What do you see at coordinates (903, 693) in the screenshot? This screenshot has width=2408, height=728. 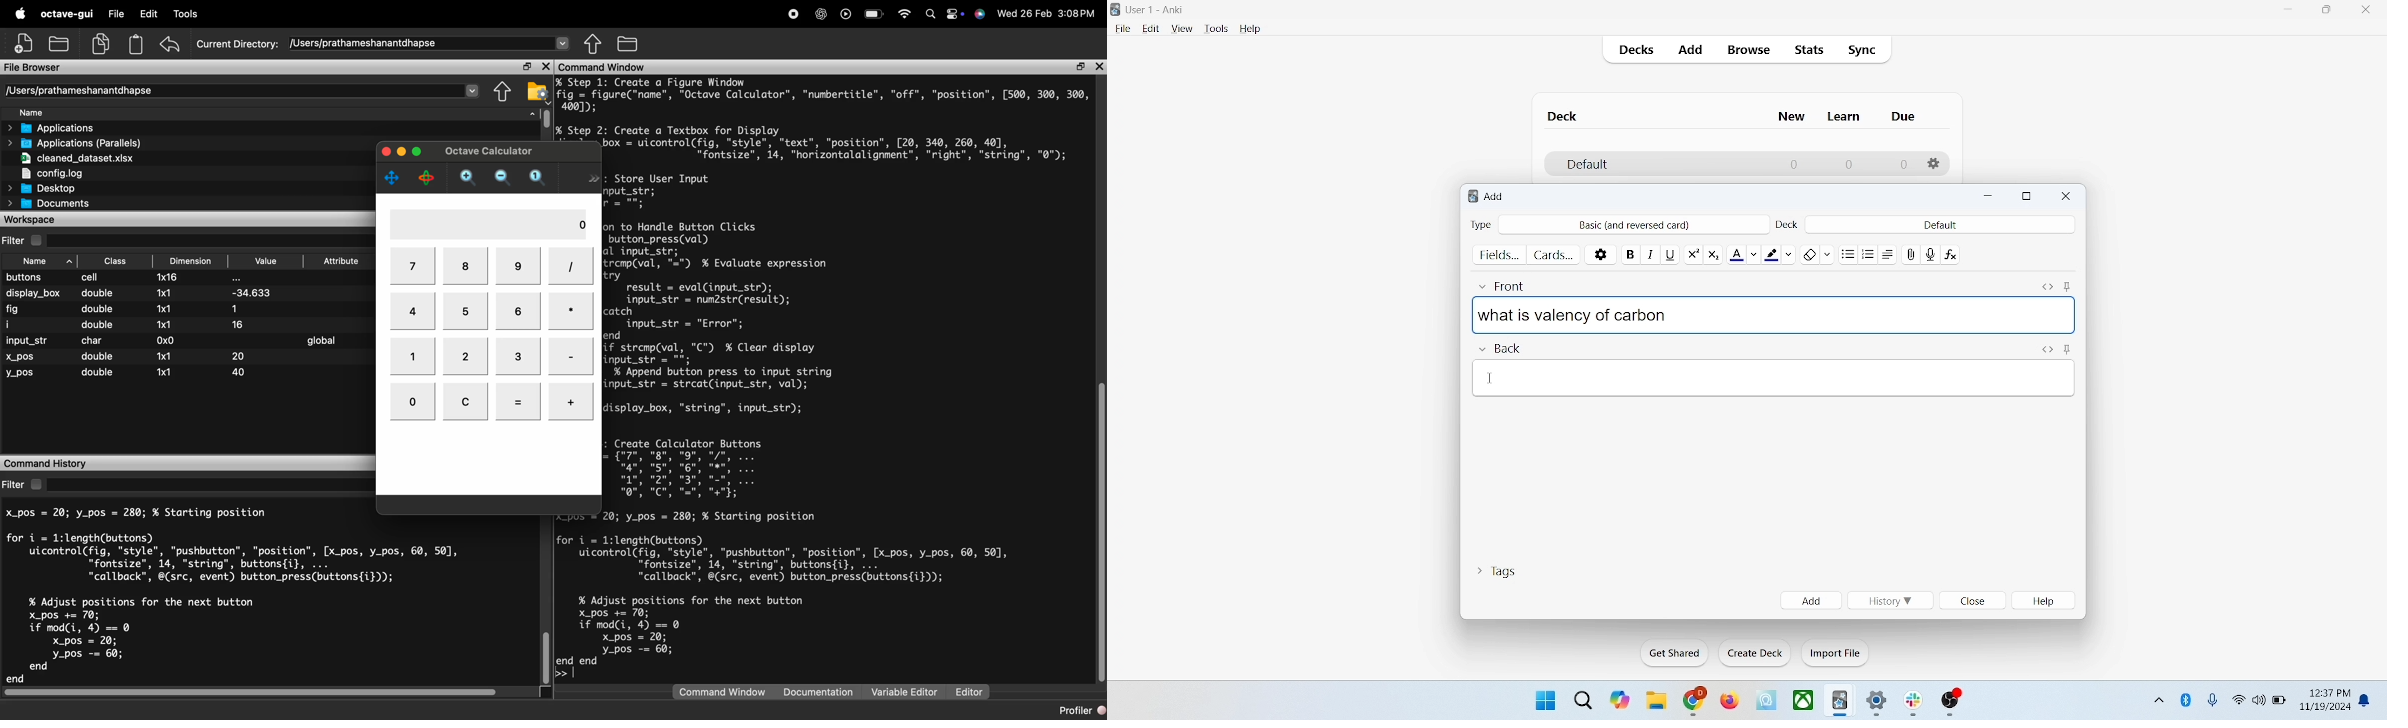 I see `Variable Editor` at bounding box center [903, 693].